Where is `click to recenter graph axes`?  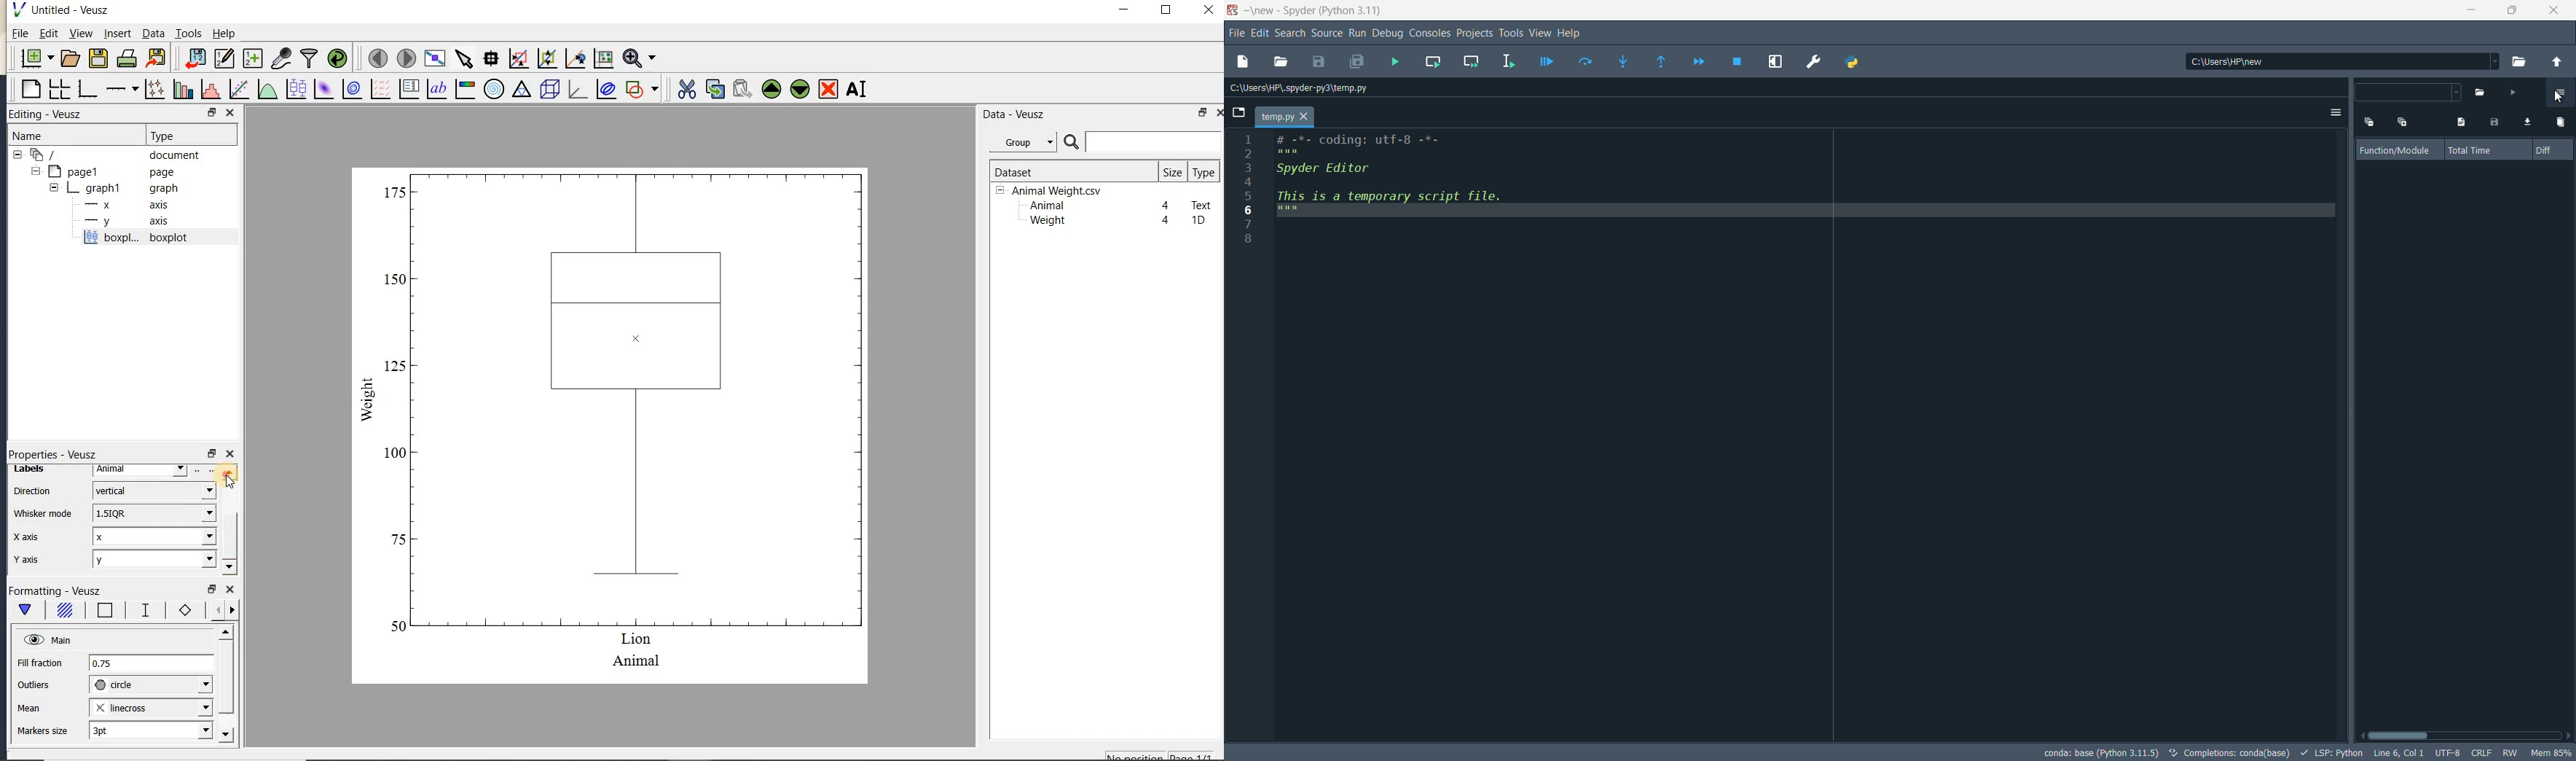 click to recenter graph axes is located at coordinates (576, 59).